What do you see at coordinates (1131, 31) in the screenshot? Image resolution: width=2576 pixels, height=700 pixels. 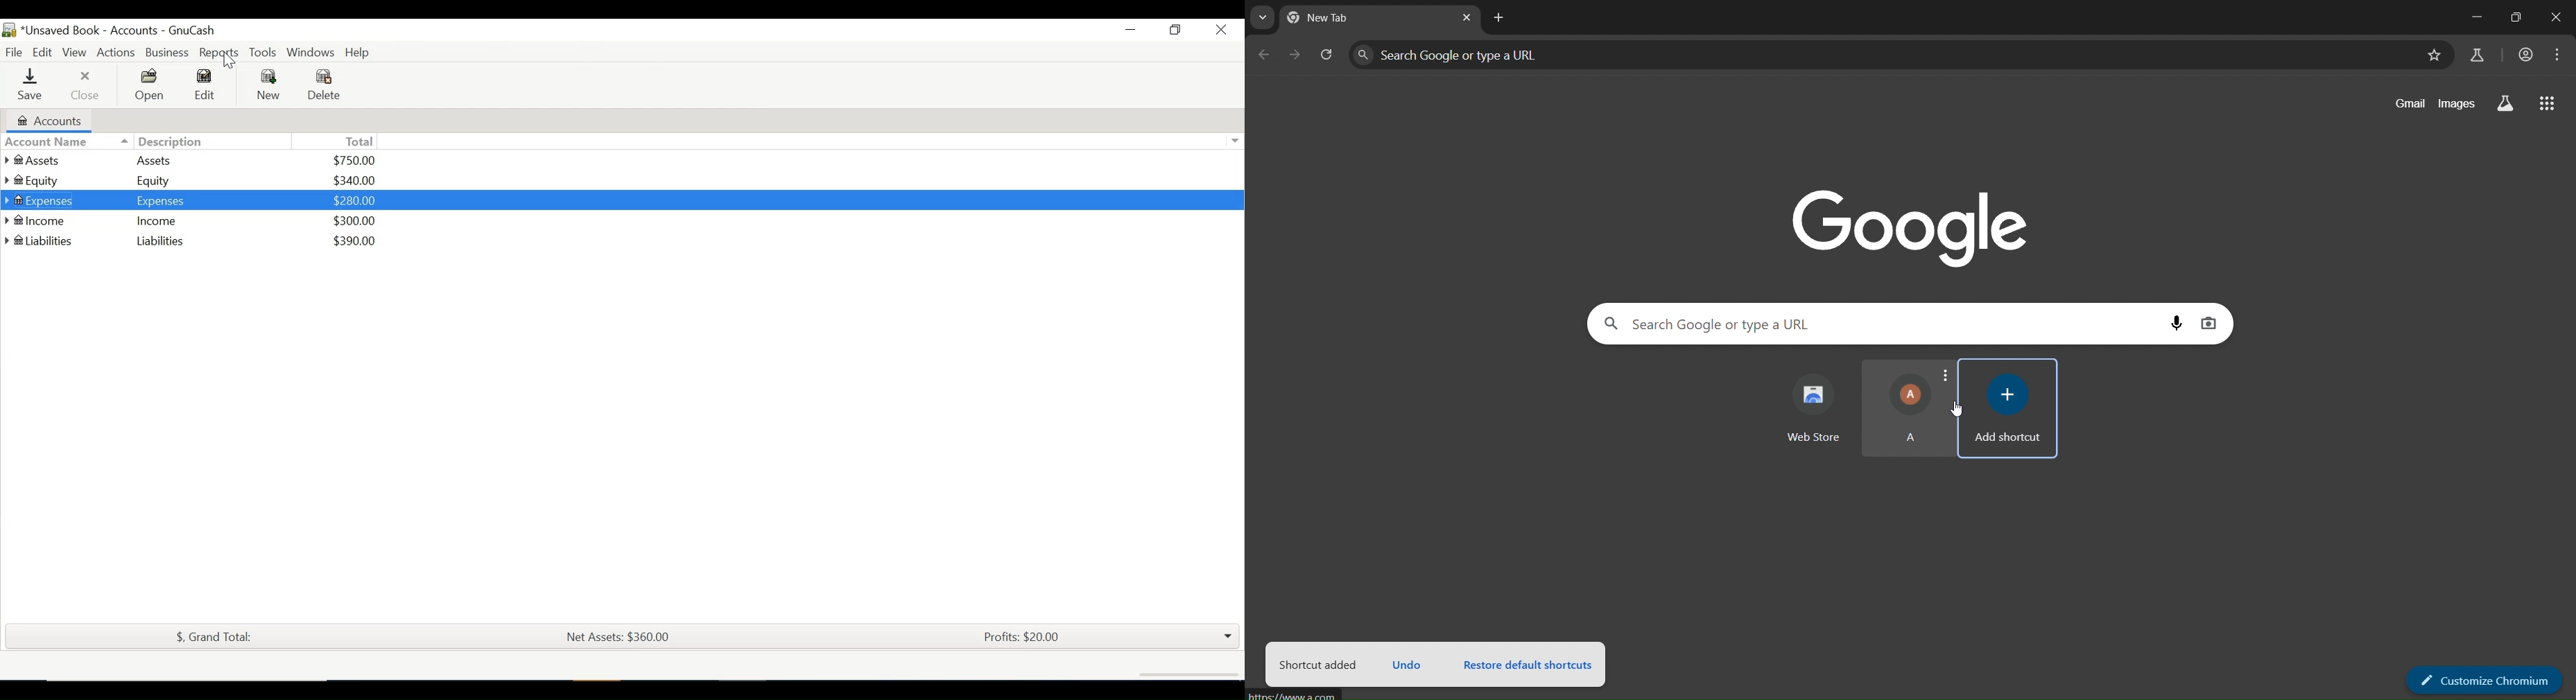 I see `Minimize` at bounding box center [1131, 31].